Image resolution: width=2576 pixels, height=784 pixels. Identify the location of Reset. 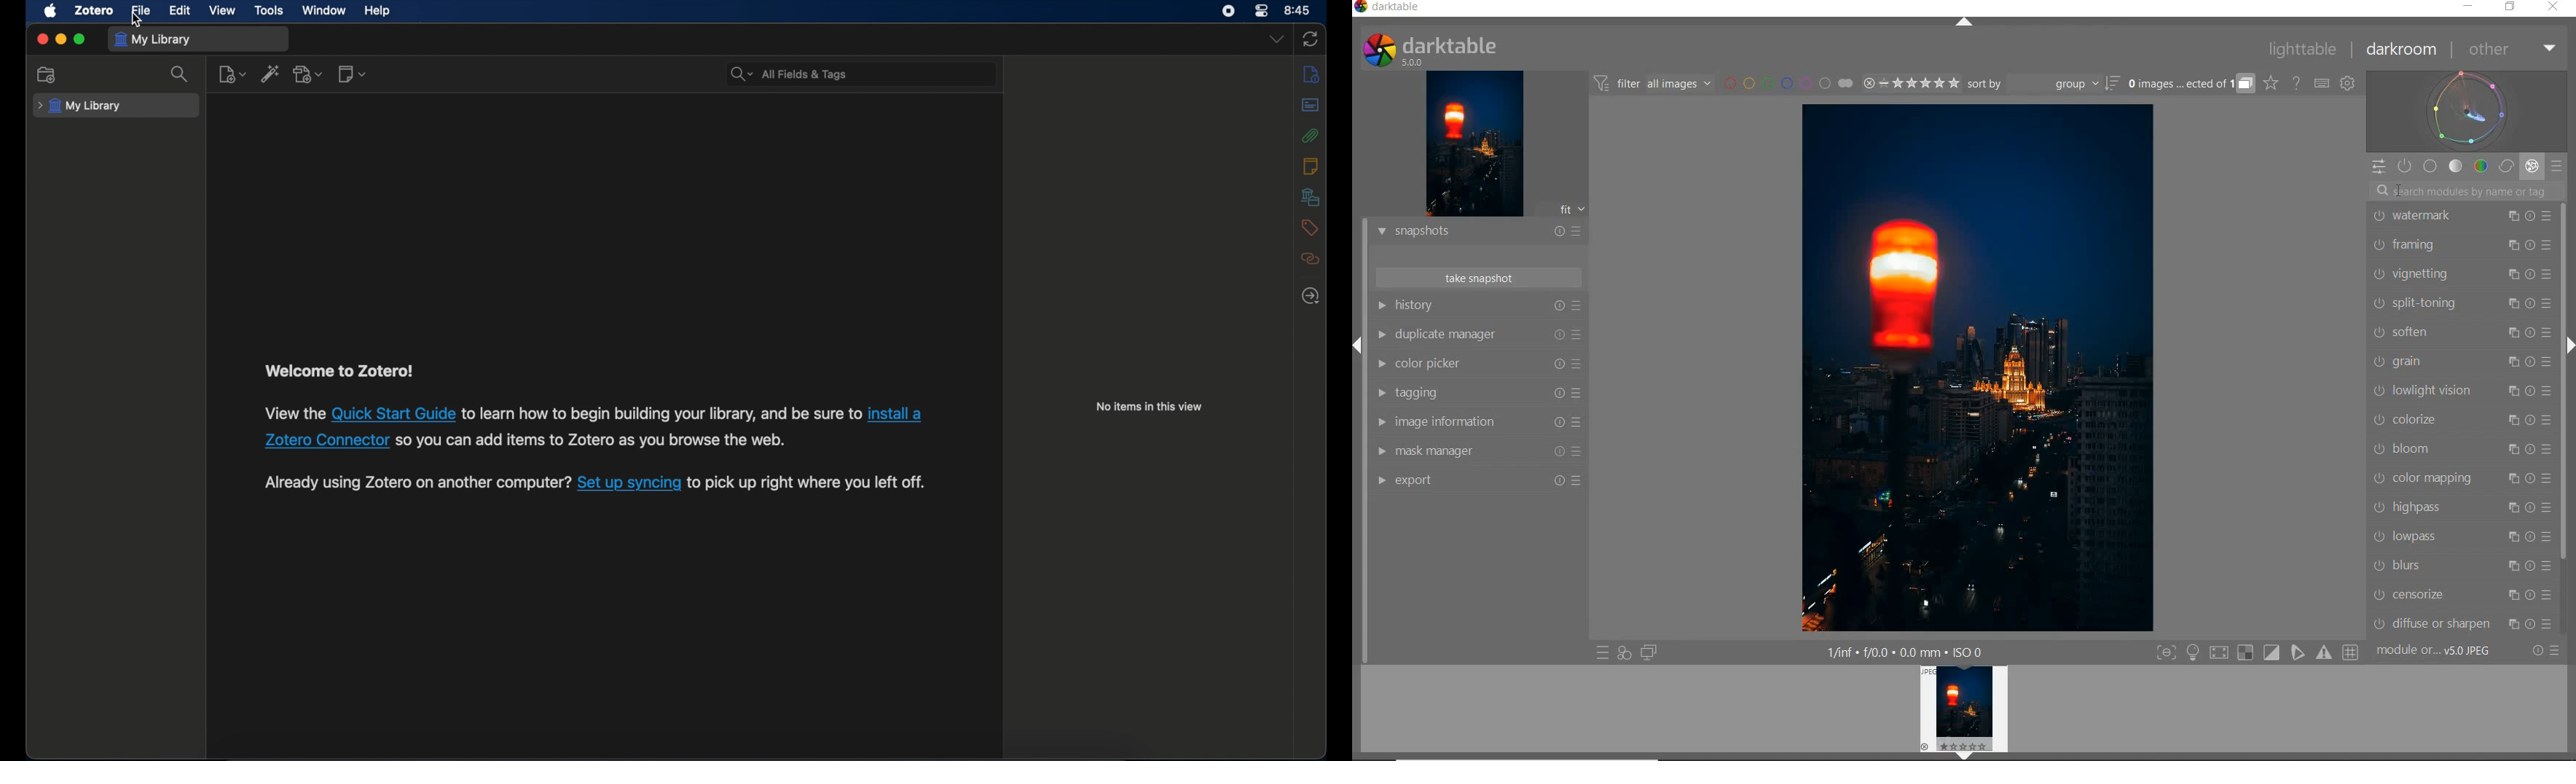
(2529, 478).